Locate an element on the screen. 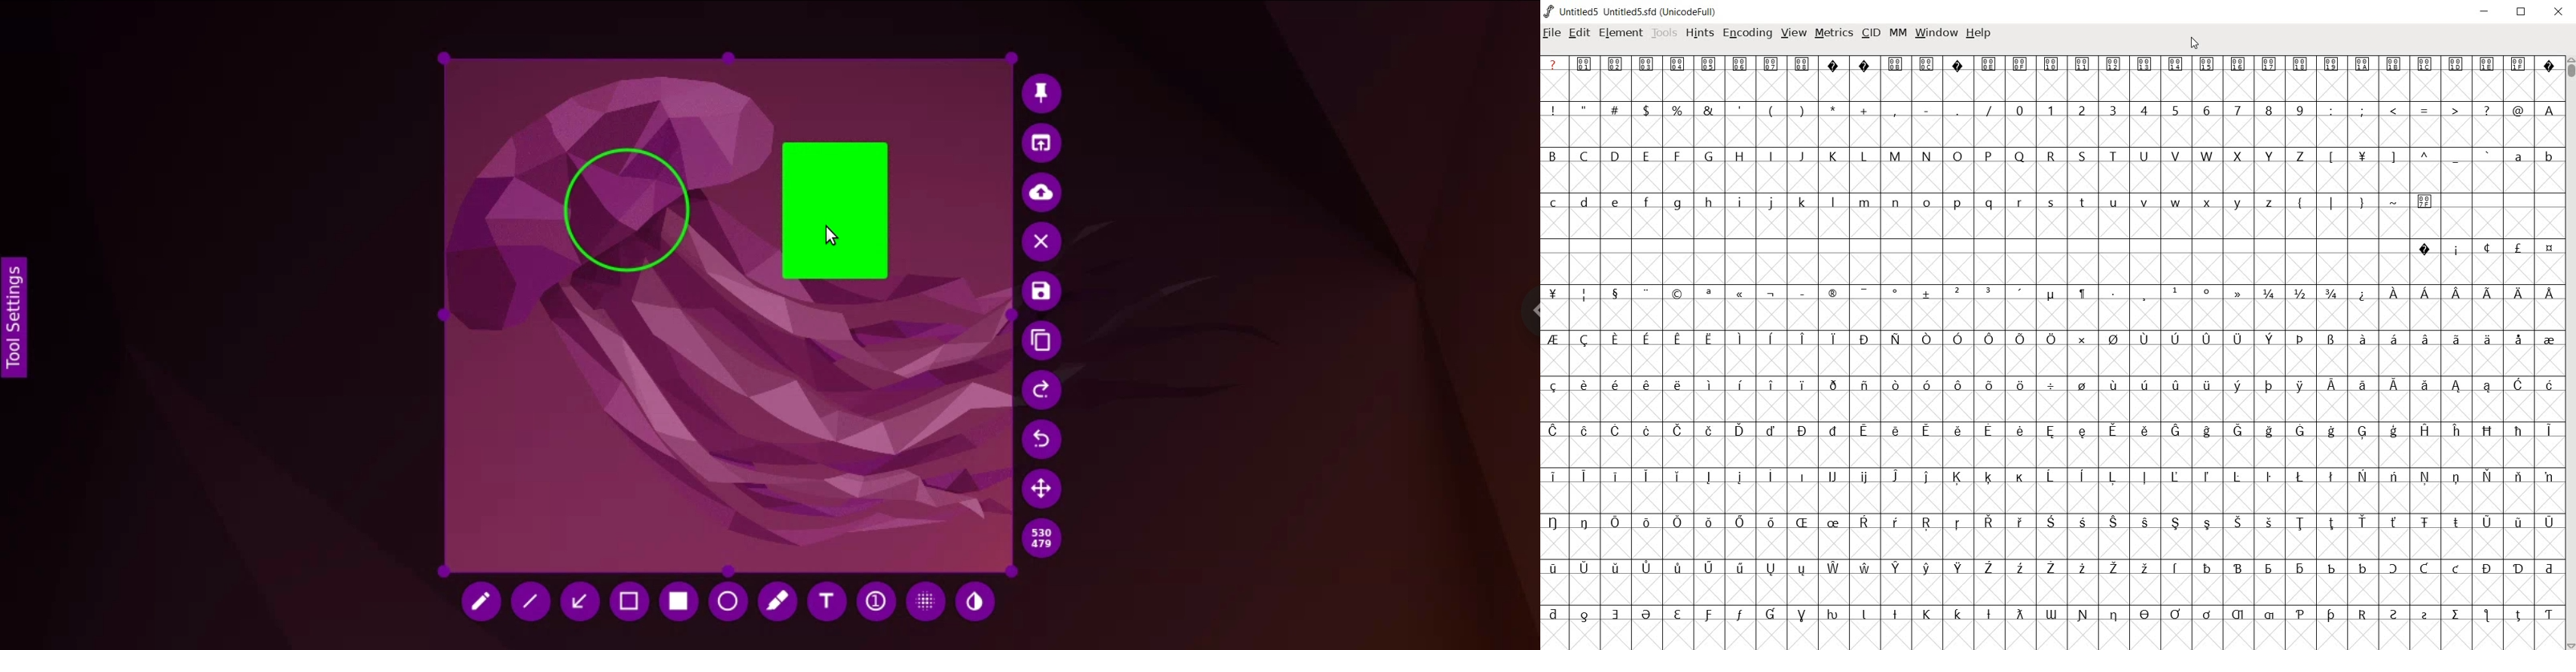 The image size is (2576, 672). Symbol is located at coordinates (2425, 615).